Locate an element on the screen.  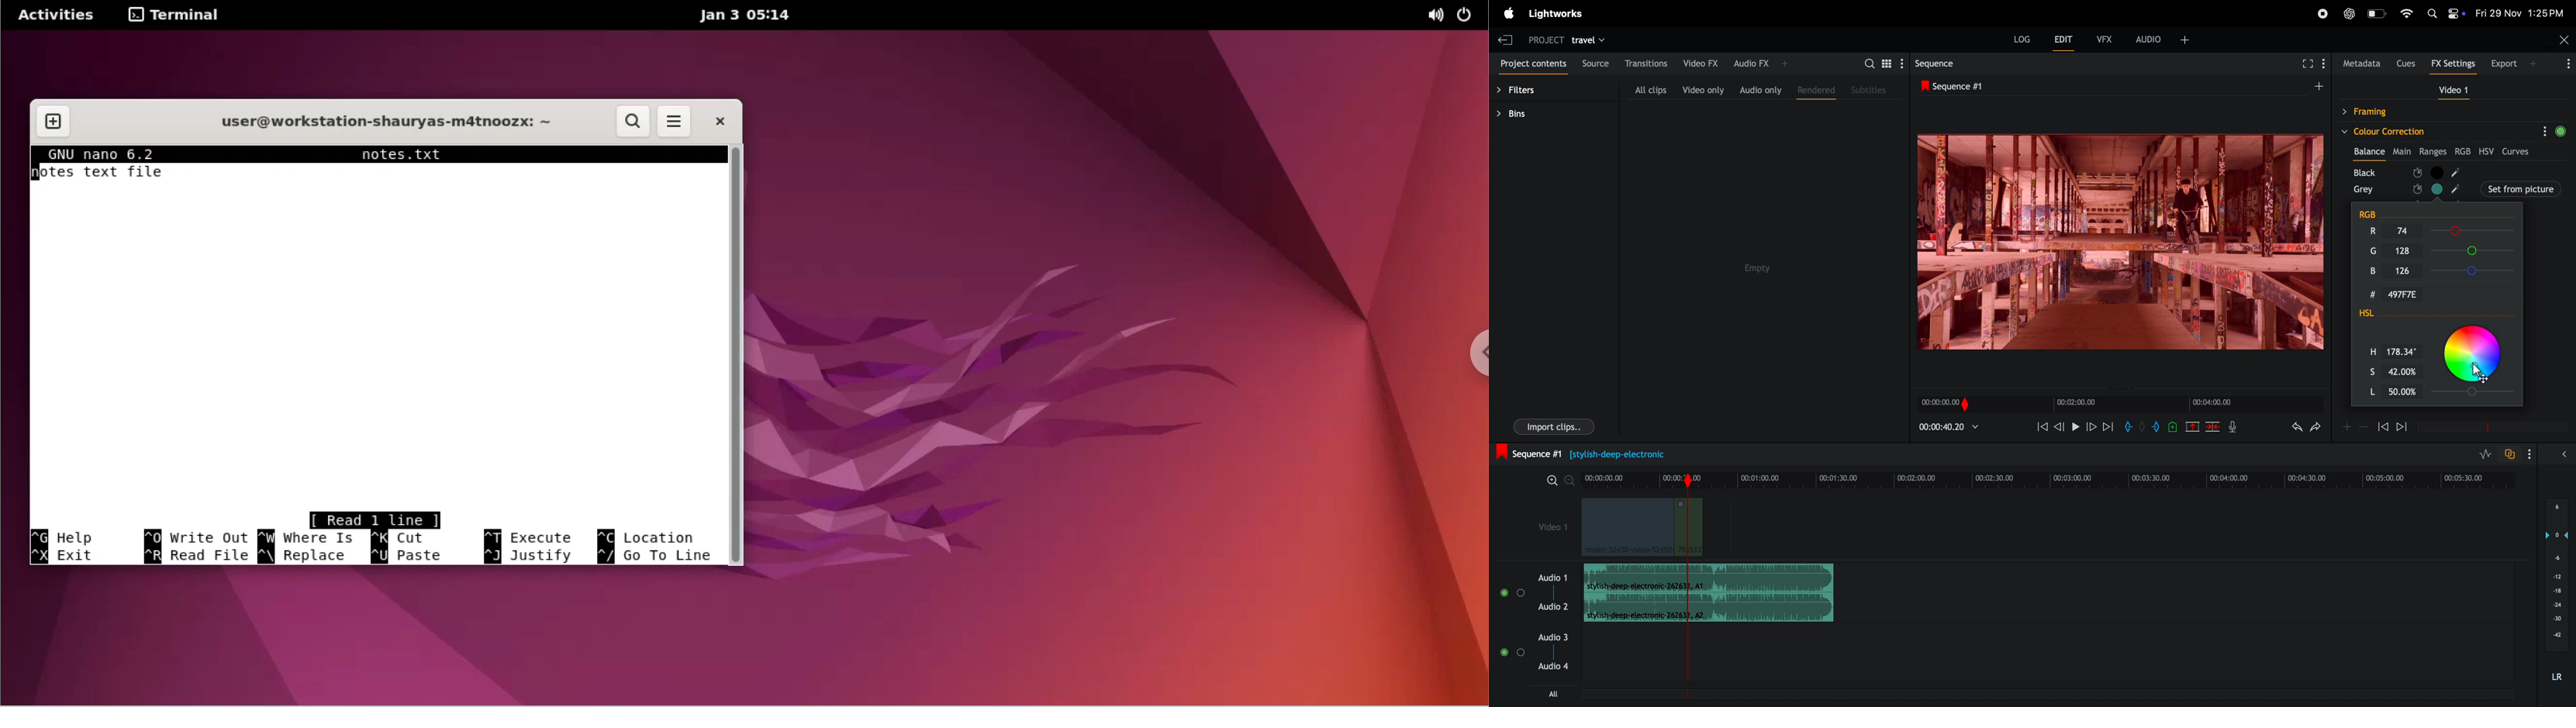
Read 1 line is located at coordinates (374, 519).